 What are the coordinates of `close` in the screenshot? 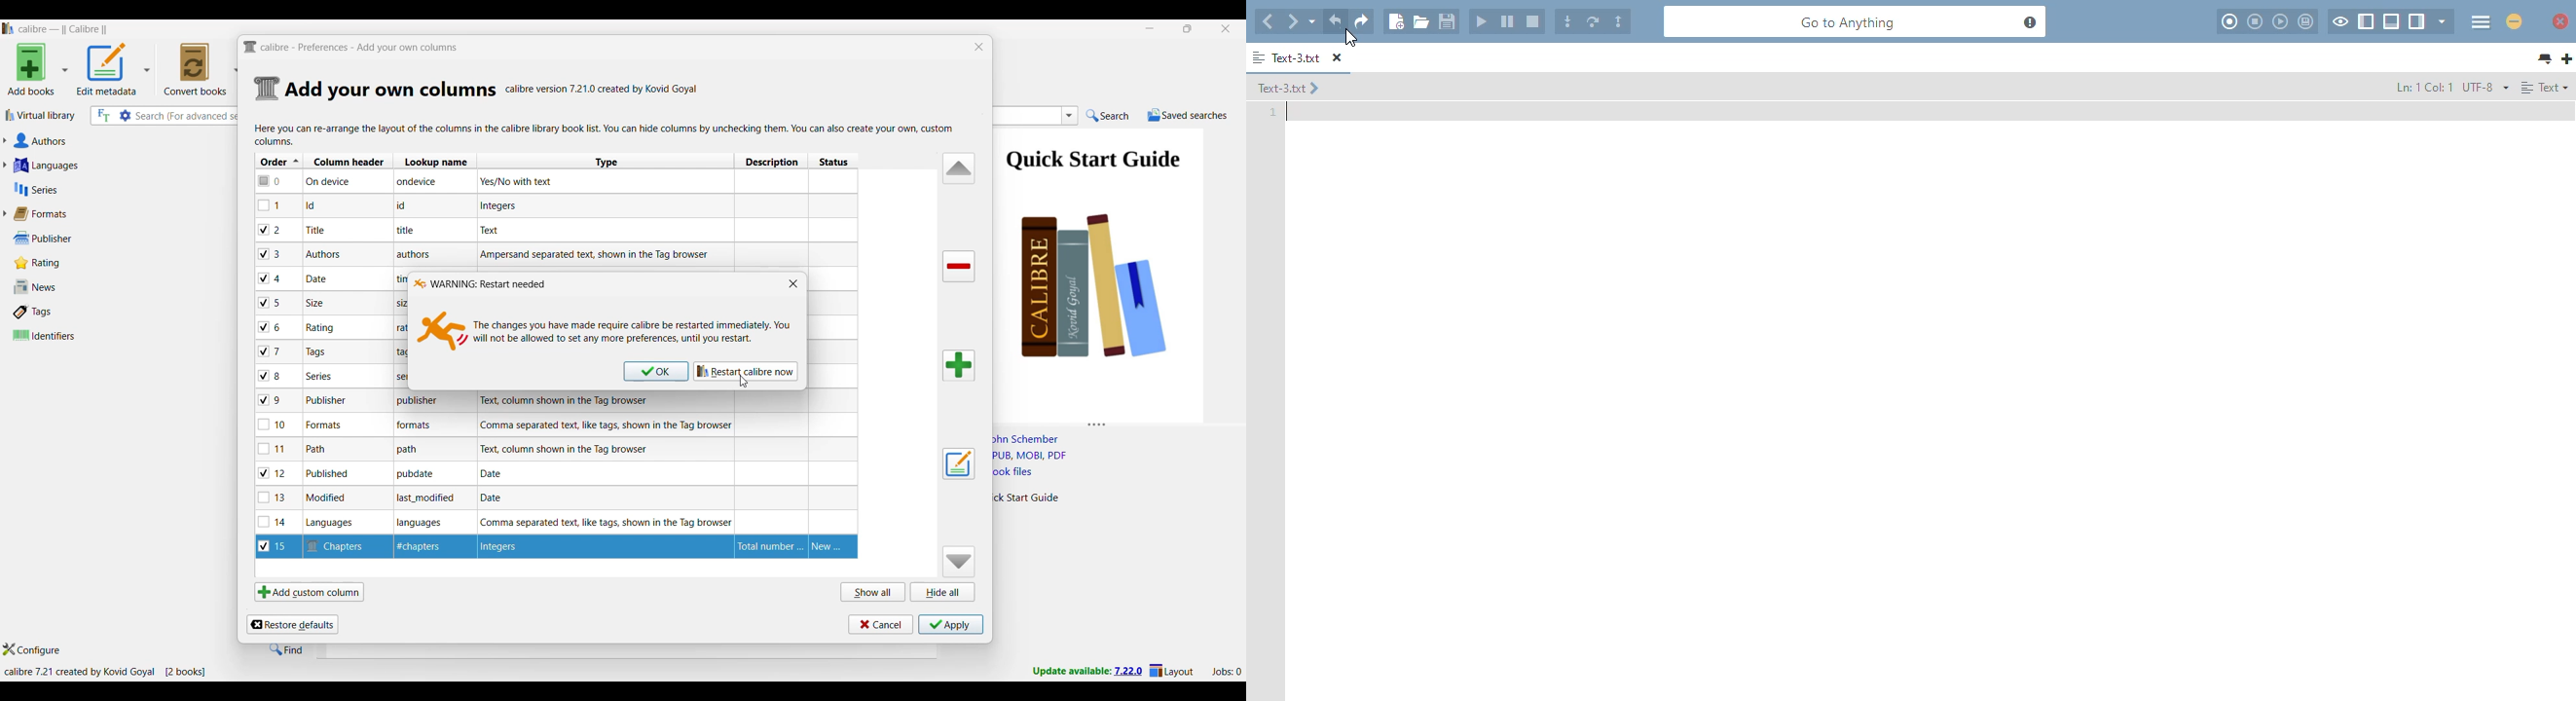 It's located at (2561, 21).